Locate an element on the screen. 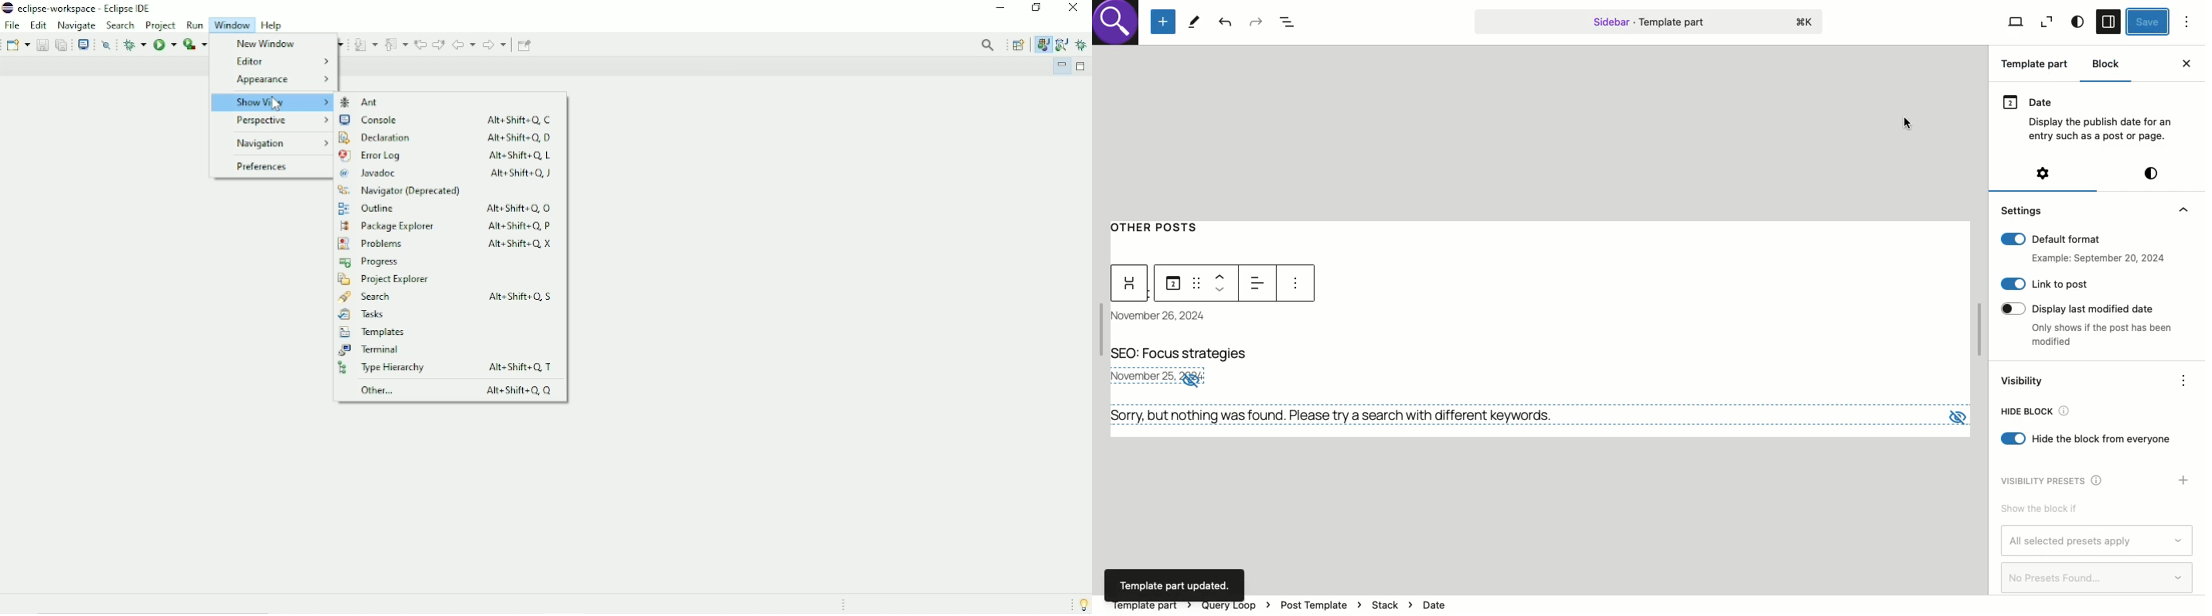 The image size is (2212, 616). Project Explorer is located at coordinates (383, 280).